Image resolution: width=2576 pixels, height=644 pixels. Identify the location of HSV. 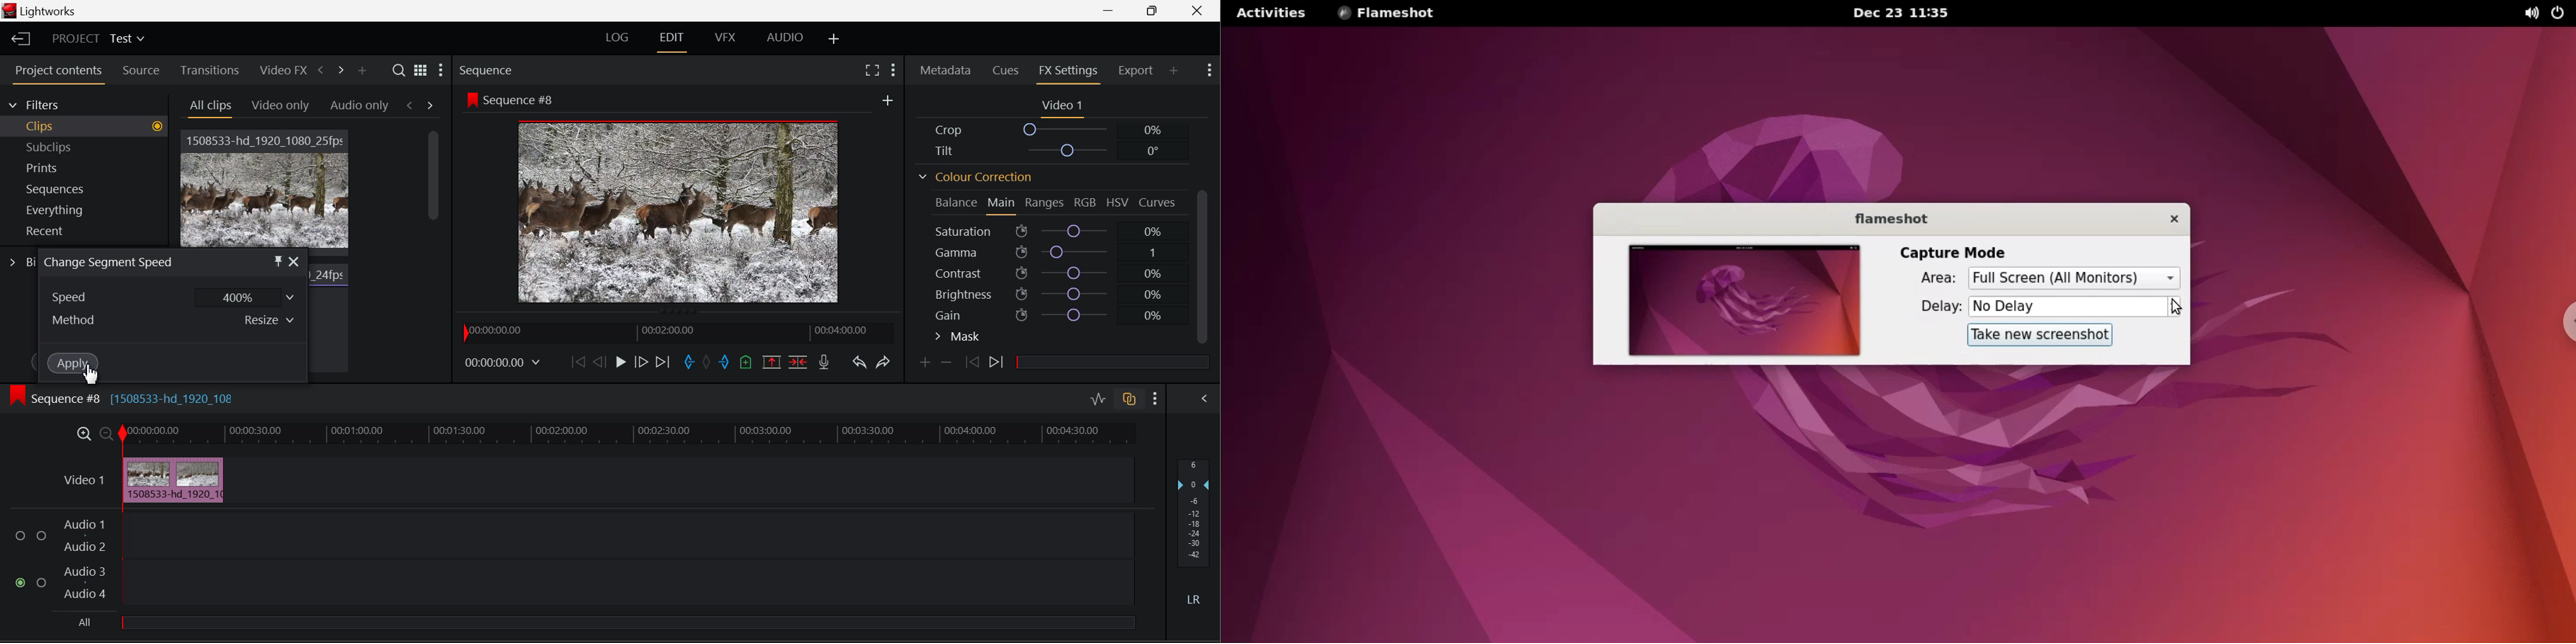
(1118, 203).